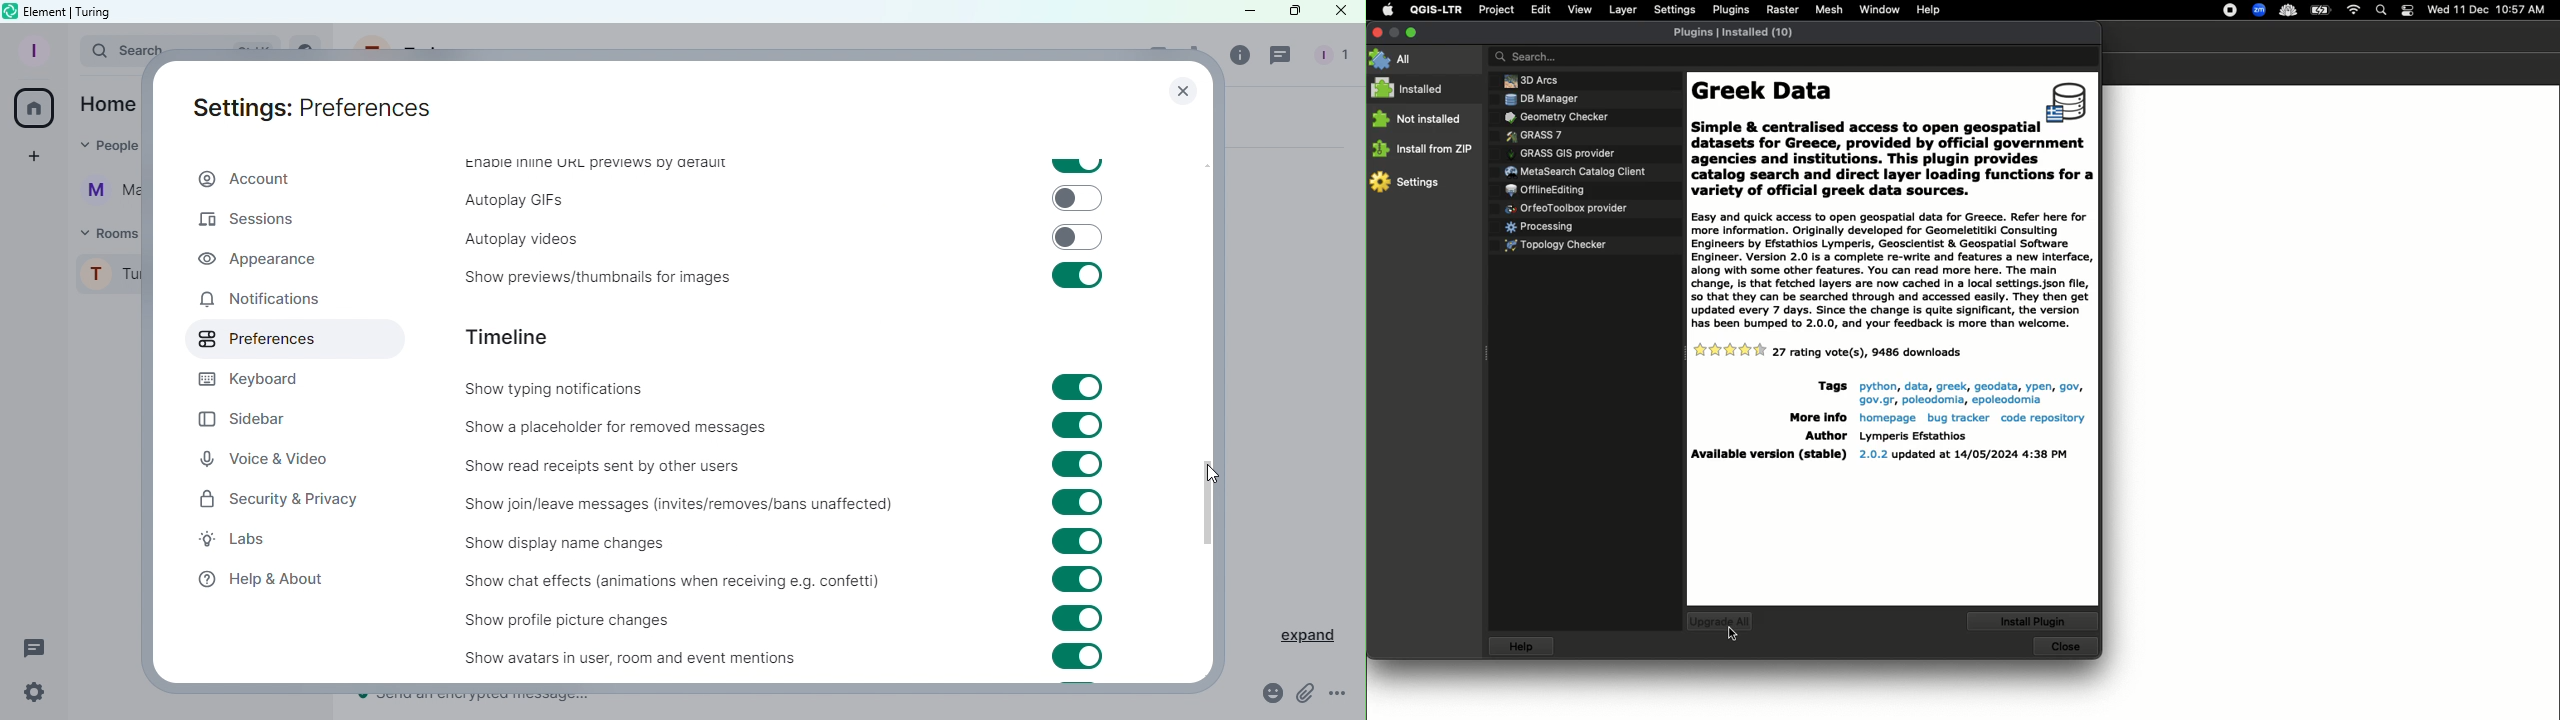  Describe the element at coordinates (31, 50) in the screenshot. I see `Profile` at that location.